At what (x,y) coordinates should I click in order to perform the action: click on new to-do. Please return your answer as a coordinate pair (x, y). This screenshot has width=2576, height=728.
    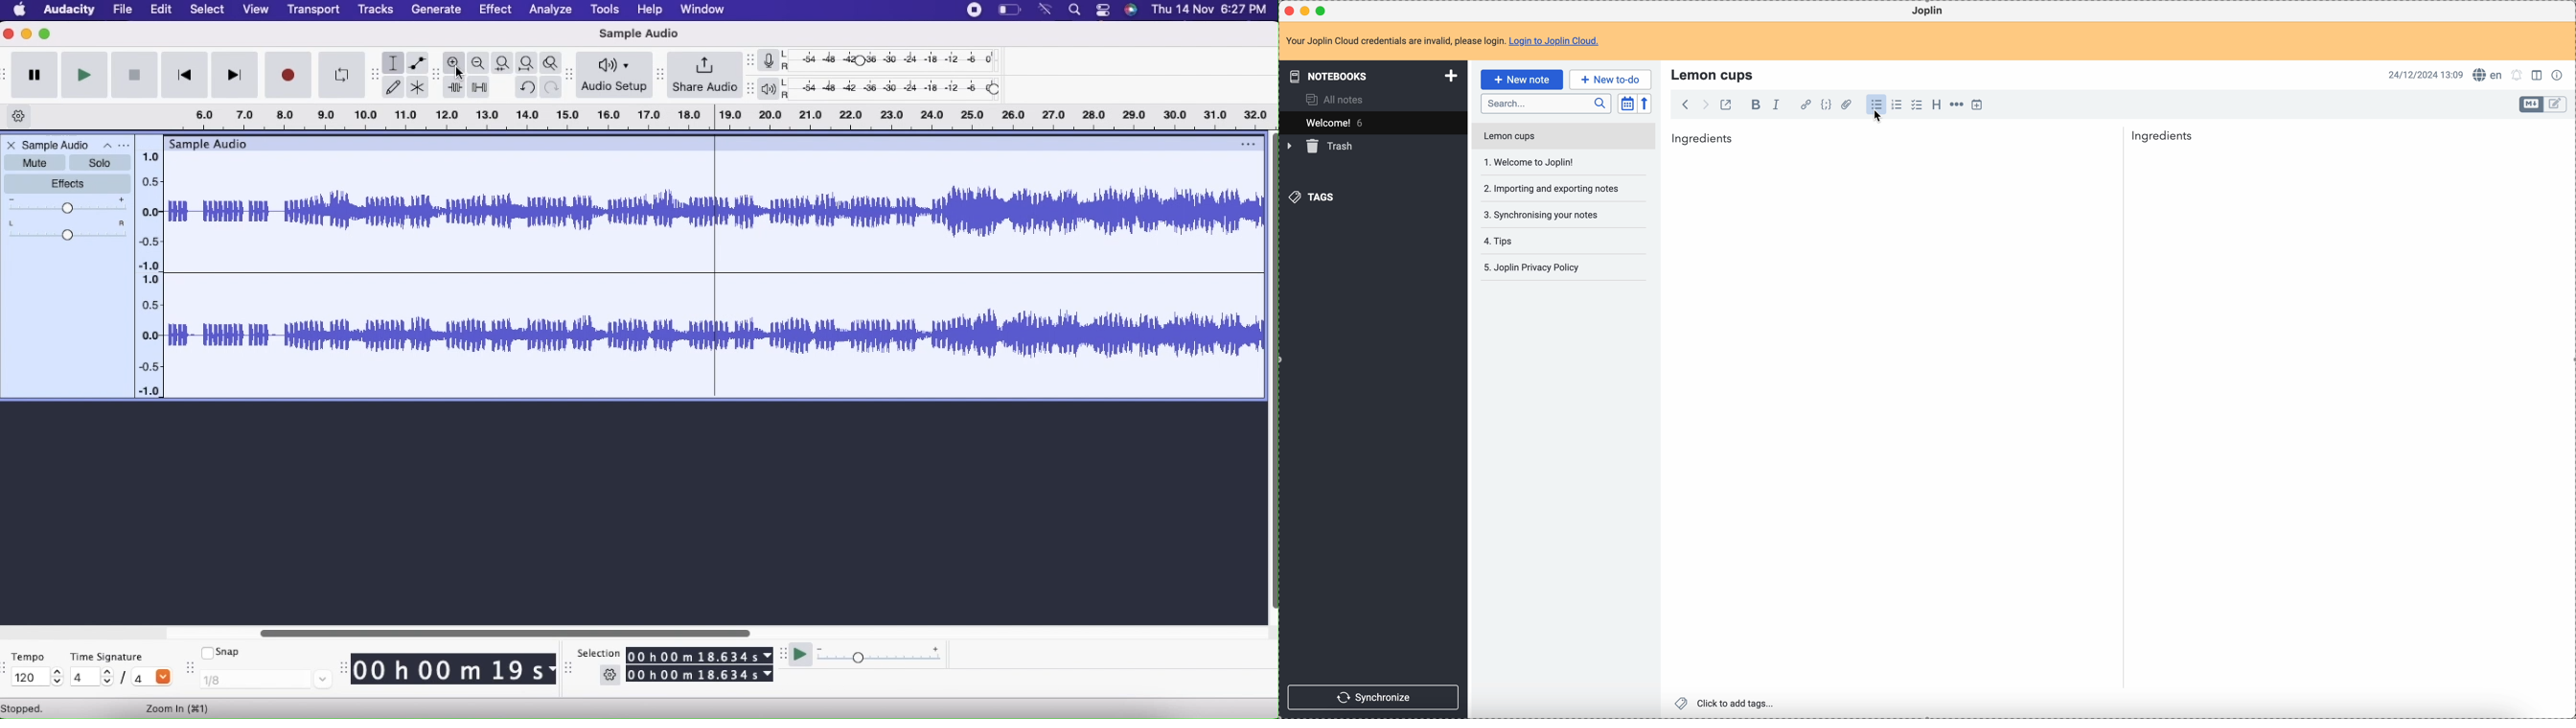
    Looking at the image, I should click on (1610, 79).